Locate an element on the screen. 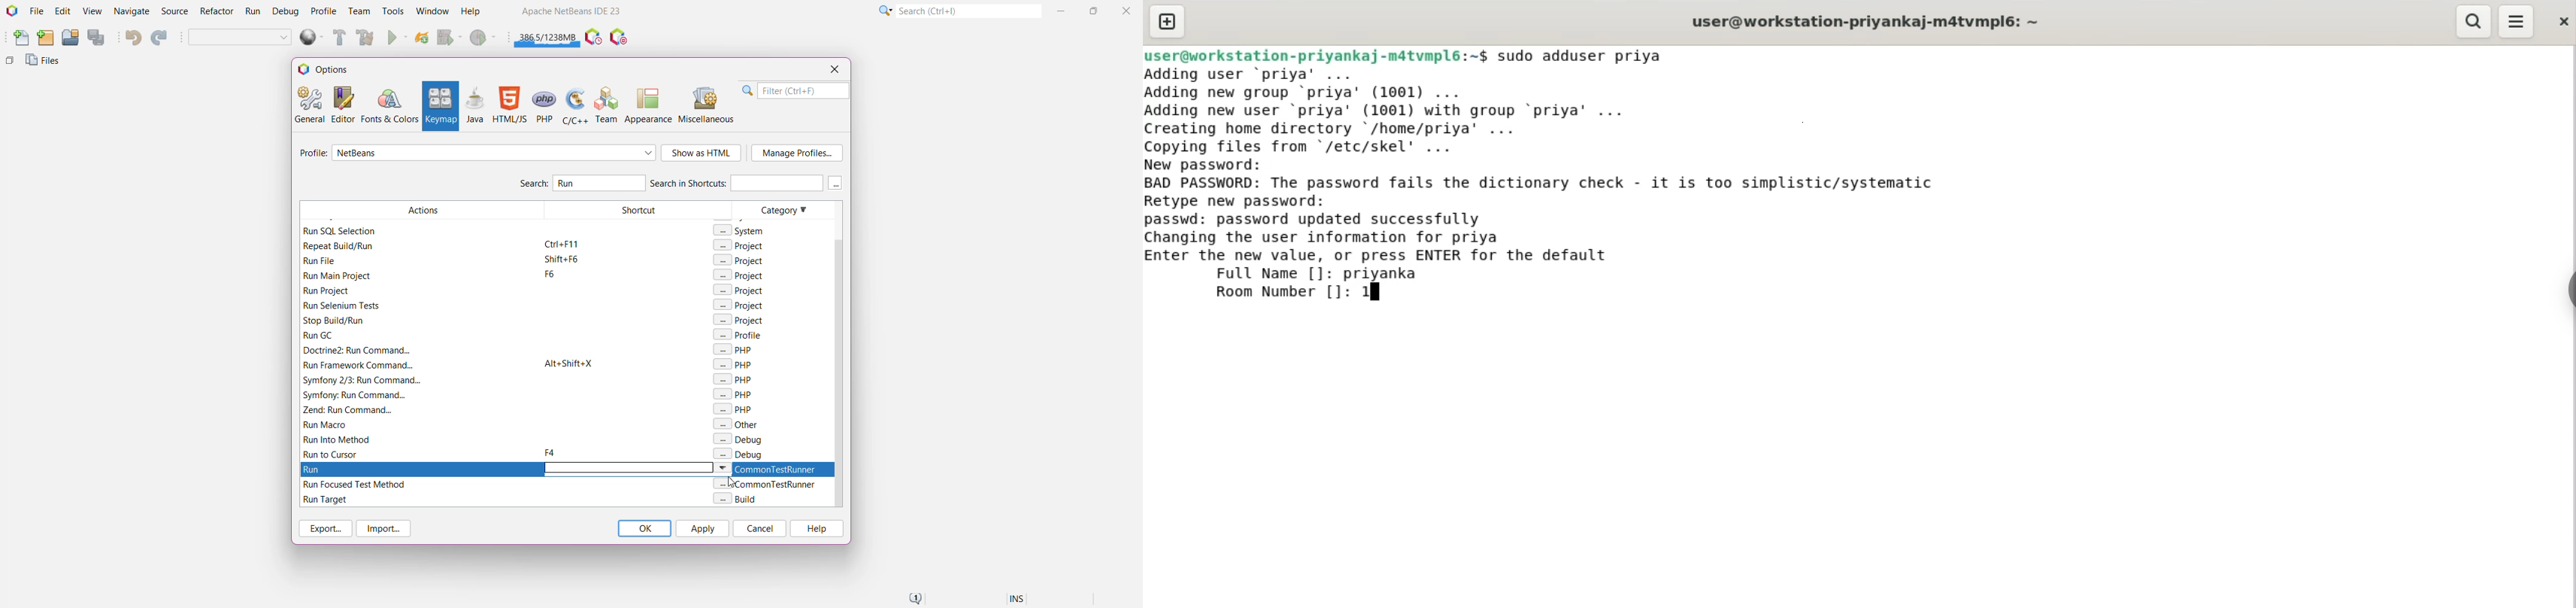 This screenshot has height=616, width=2576. 1 is located at coordinates (1371, 294).